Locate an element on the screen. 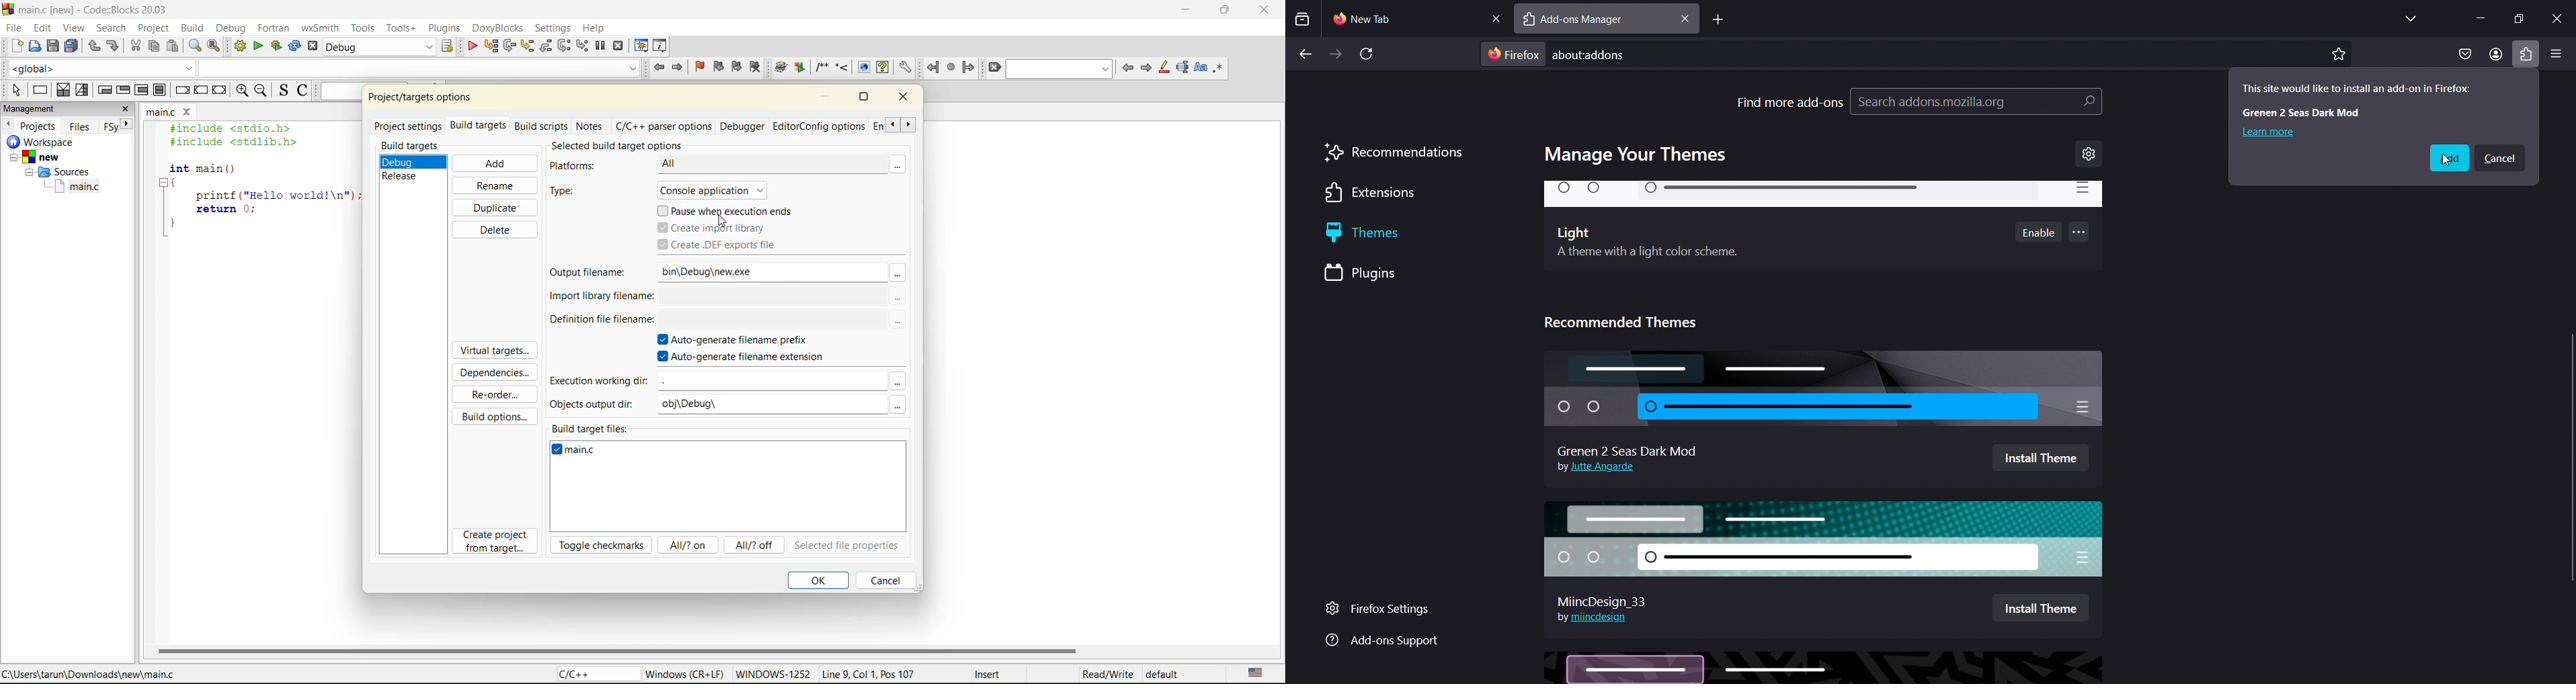 Image resolution: width=2576 pixels, height=700 pixels. definition file name is located at coordinates (598, 323).